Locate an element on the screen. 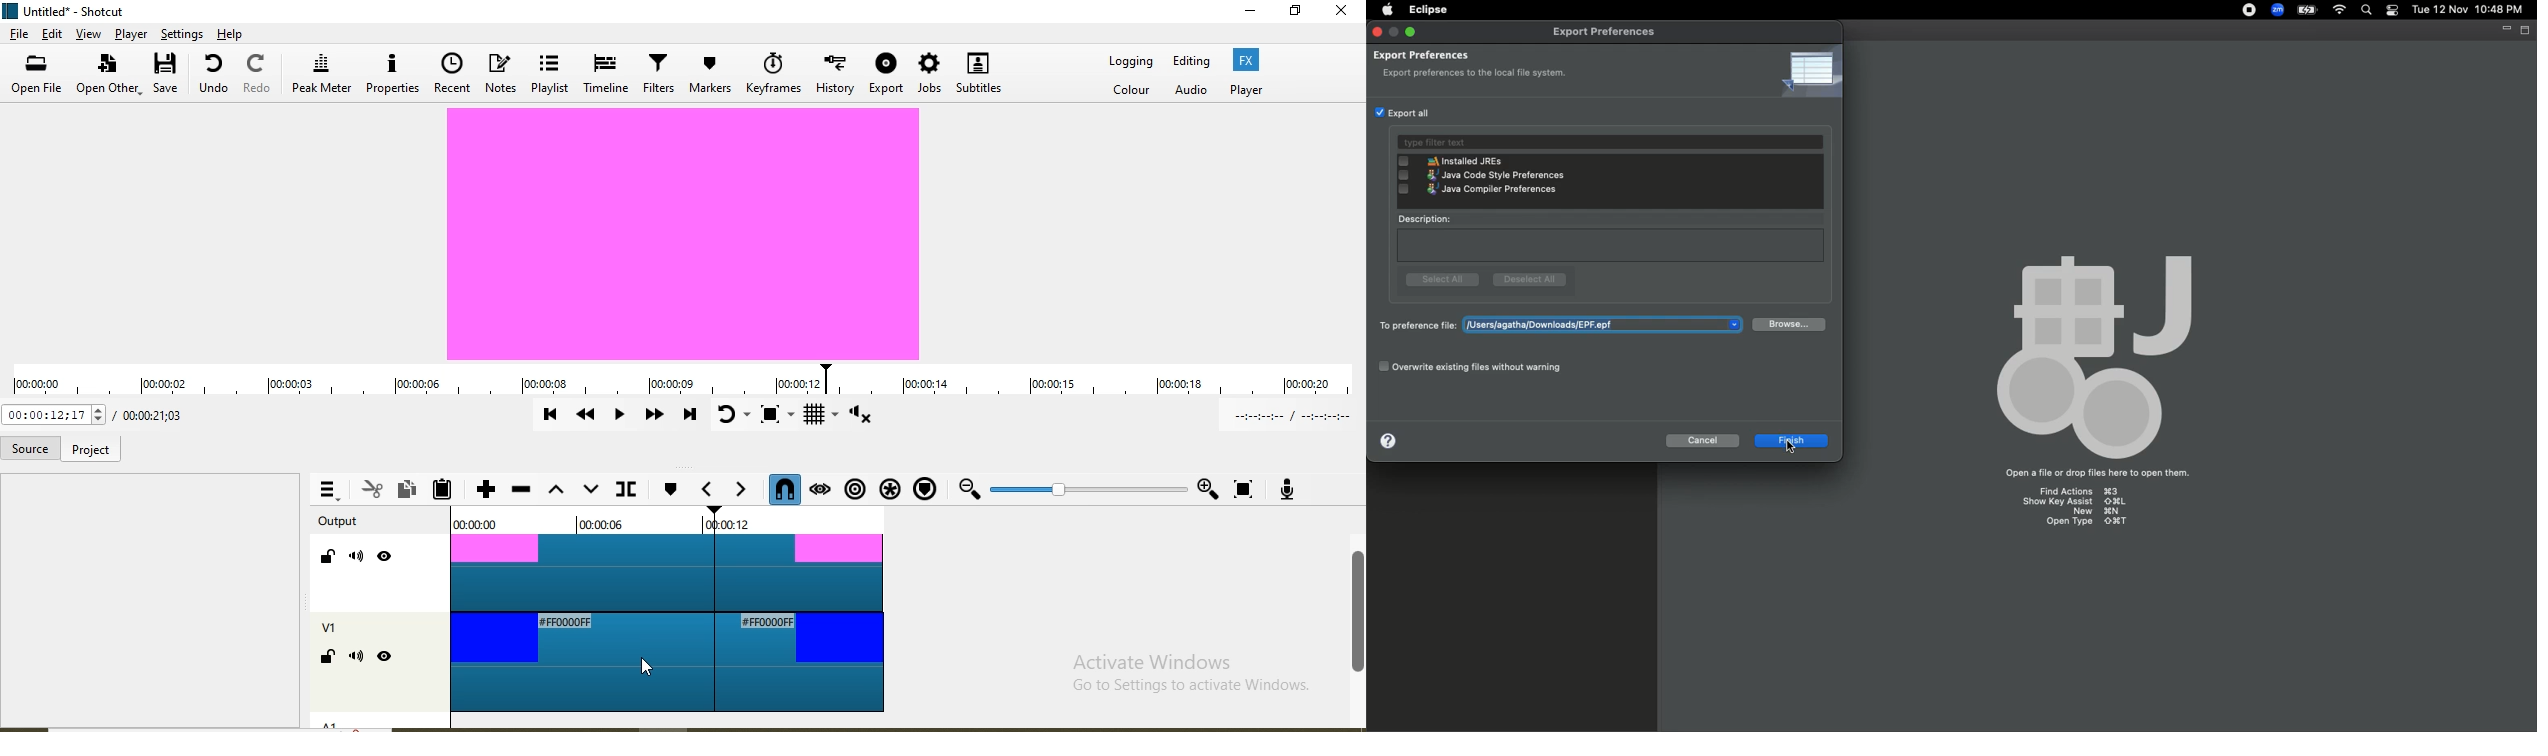  file name is located at coordinates (87, 11).